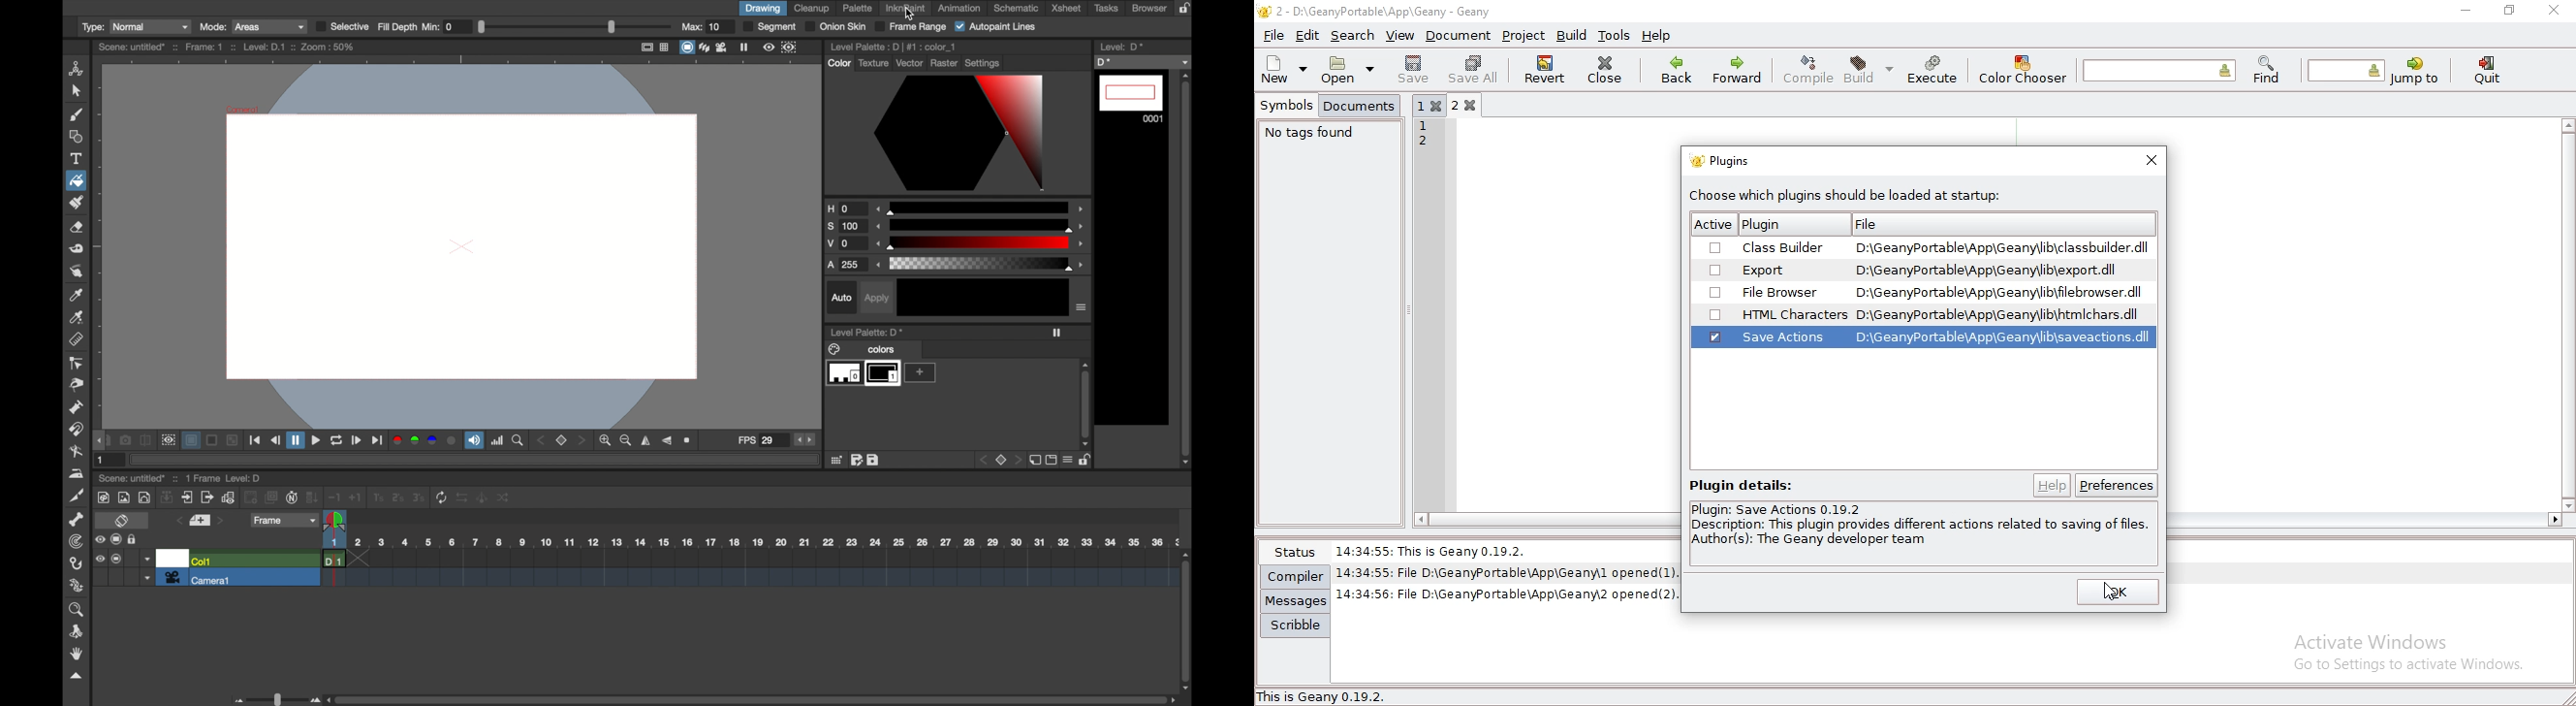  Describe the element at coordinates (910, 63) in the screenshot. I see `vector` at that location.